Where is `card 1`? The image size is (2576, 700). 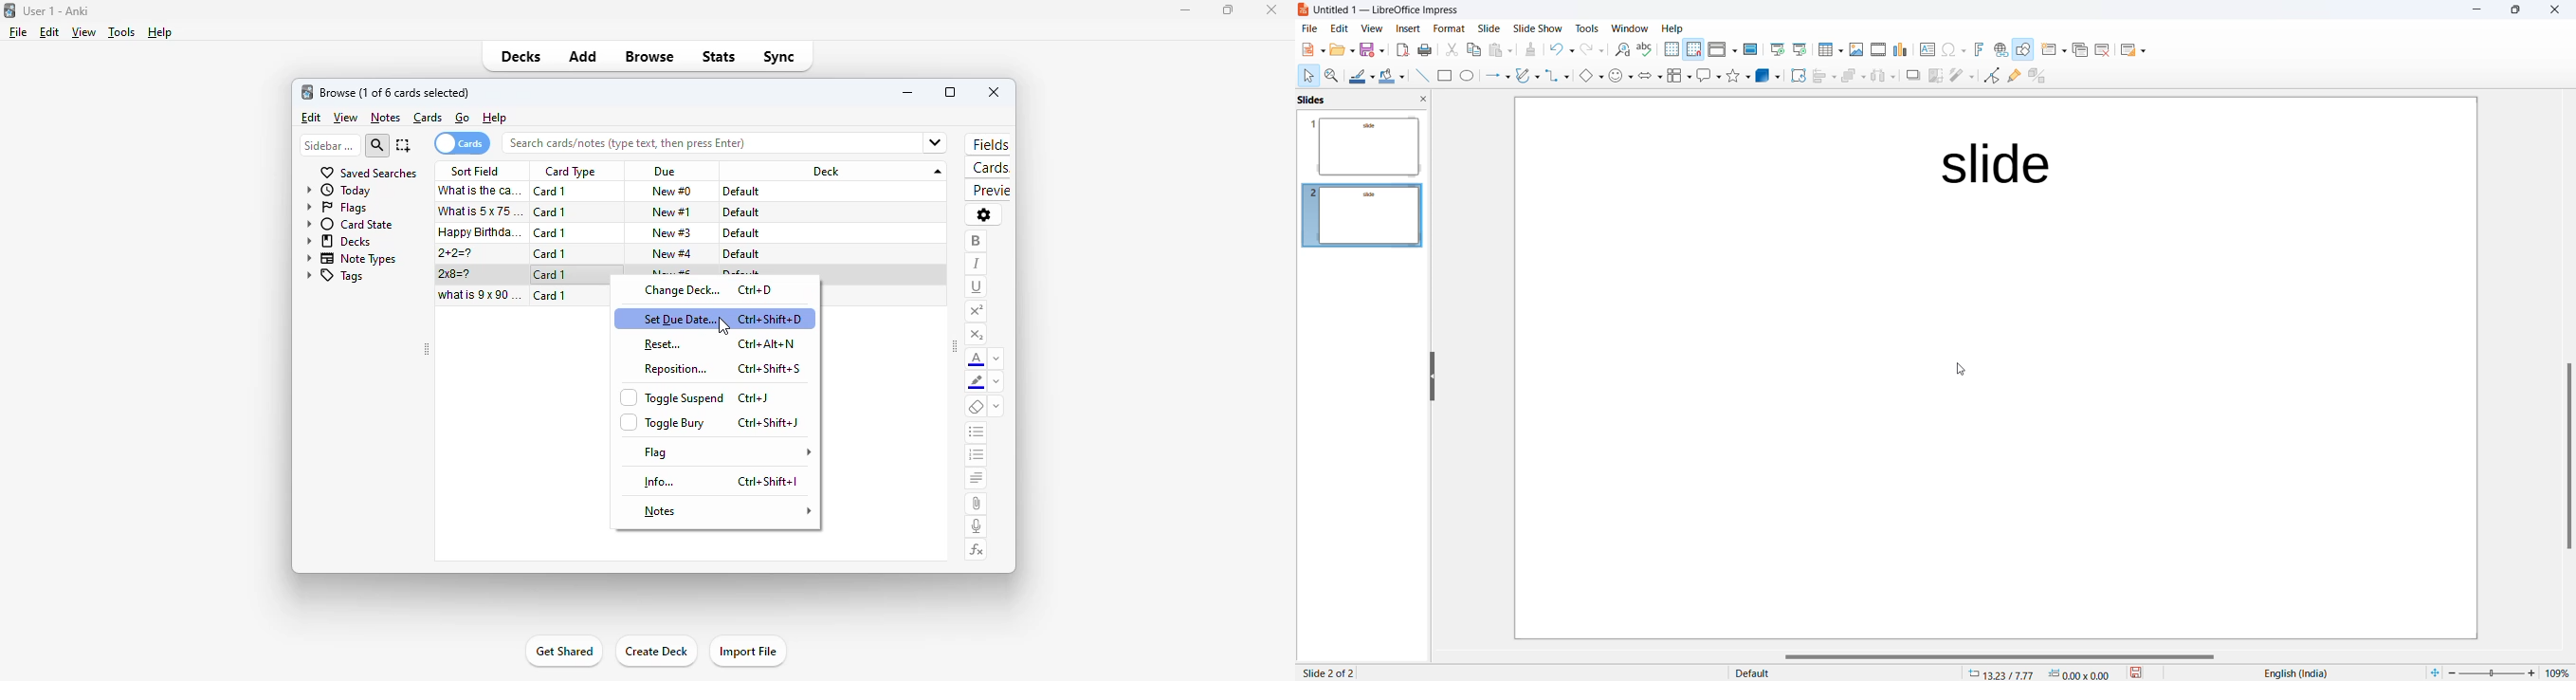
card 1 is located at coordinates (550, 275).